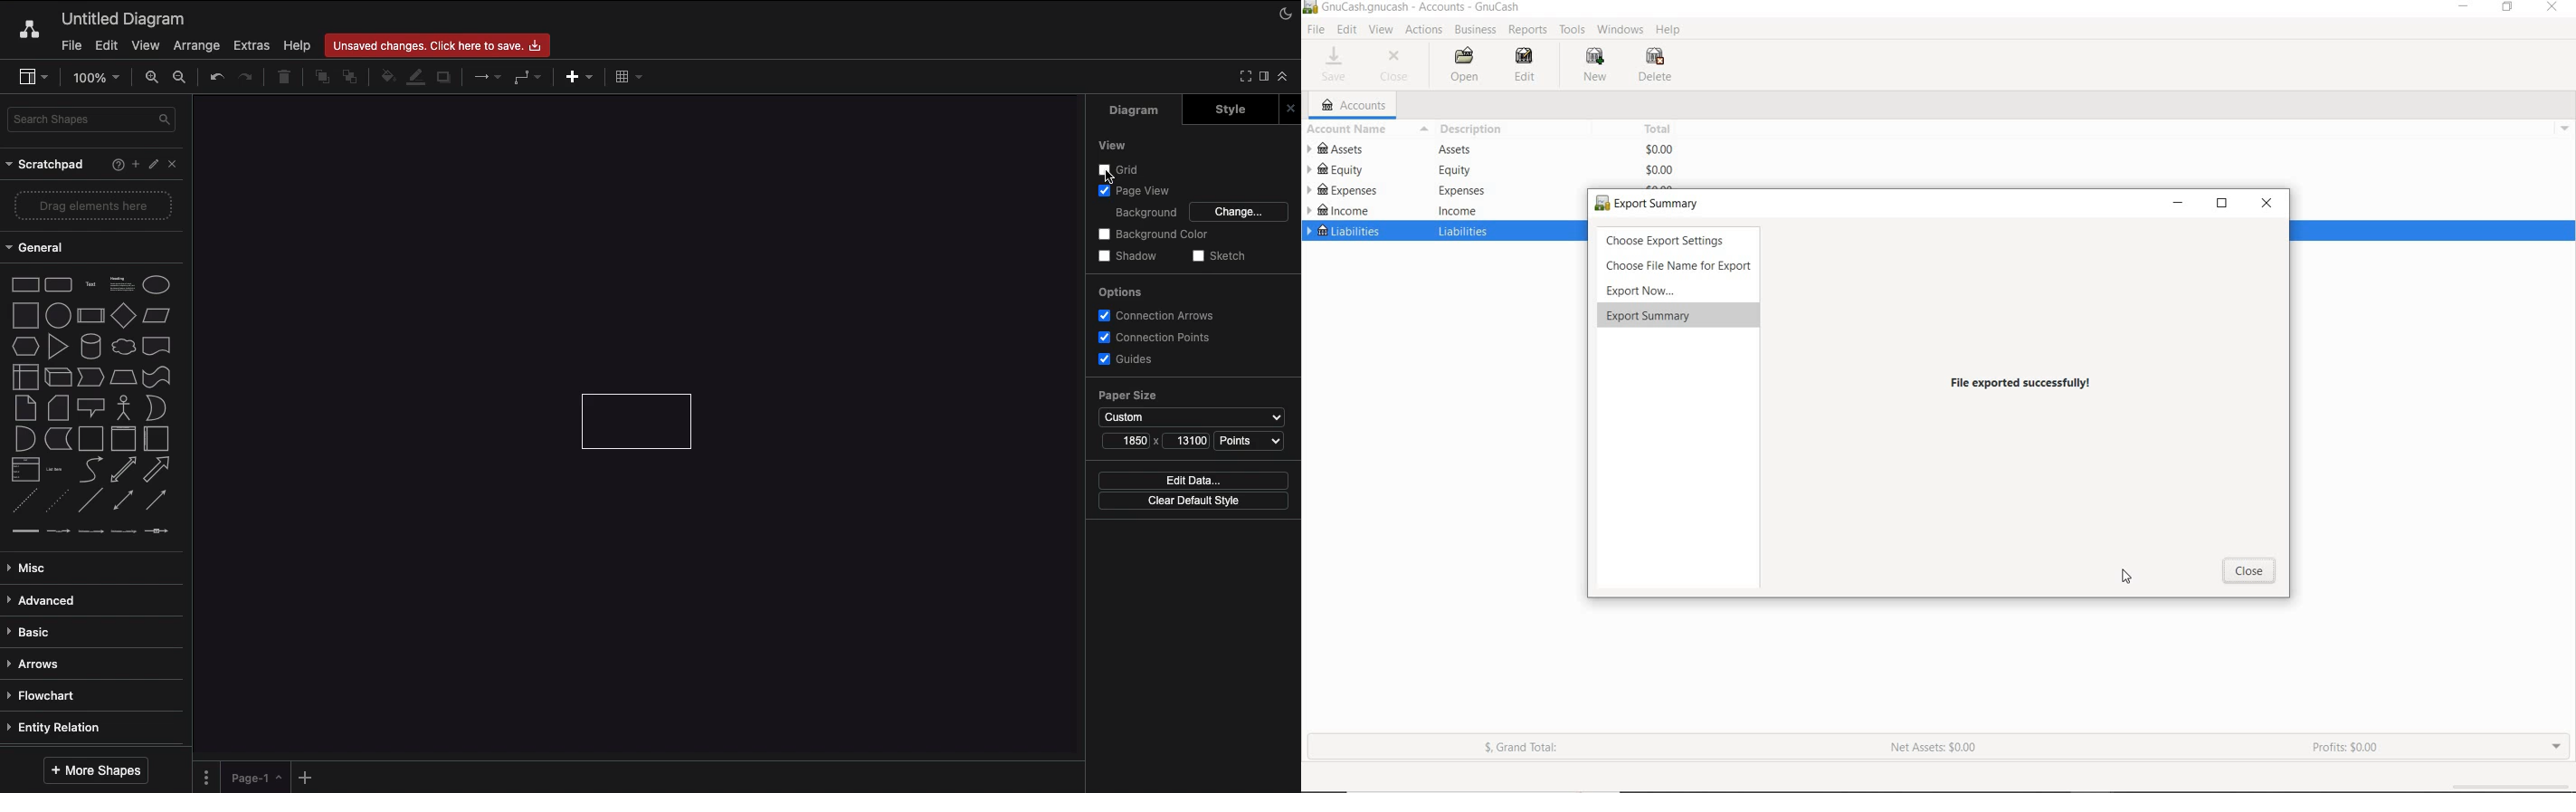 This screenshot has width=2576, height=812. I want to click on Arrange, so click(195, 45).